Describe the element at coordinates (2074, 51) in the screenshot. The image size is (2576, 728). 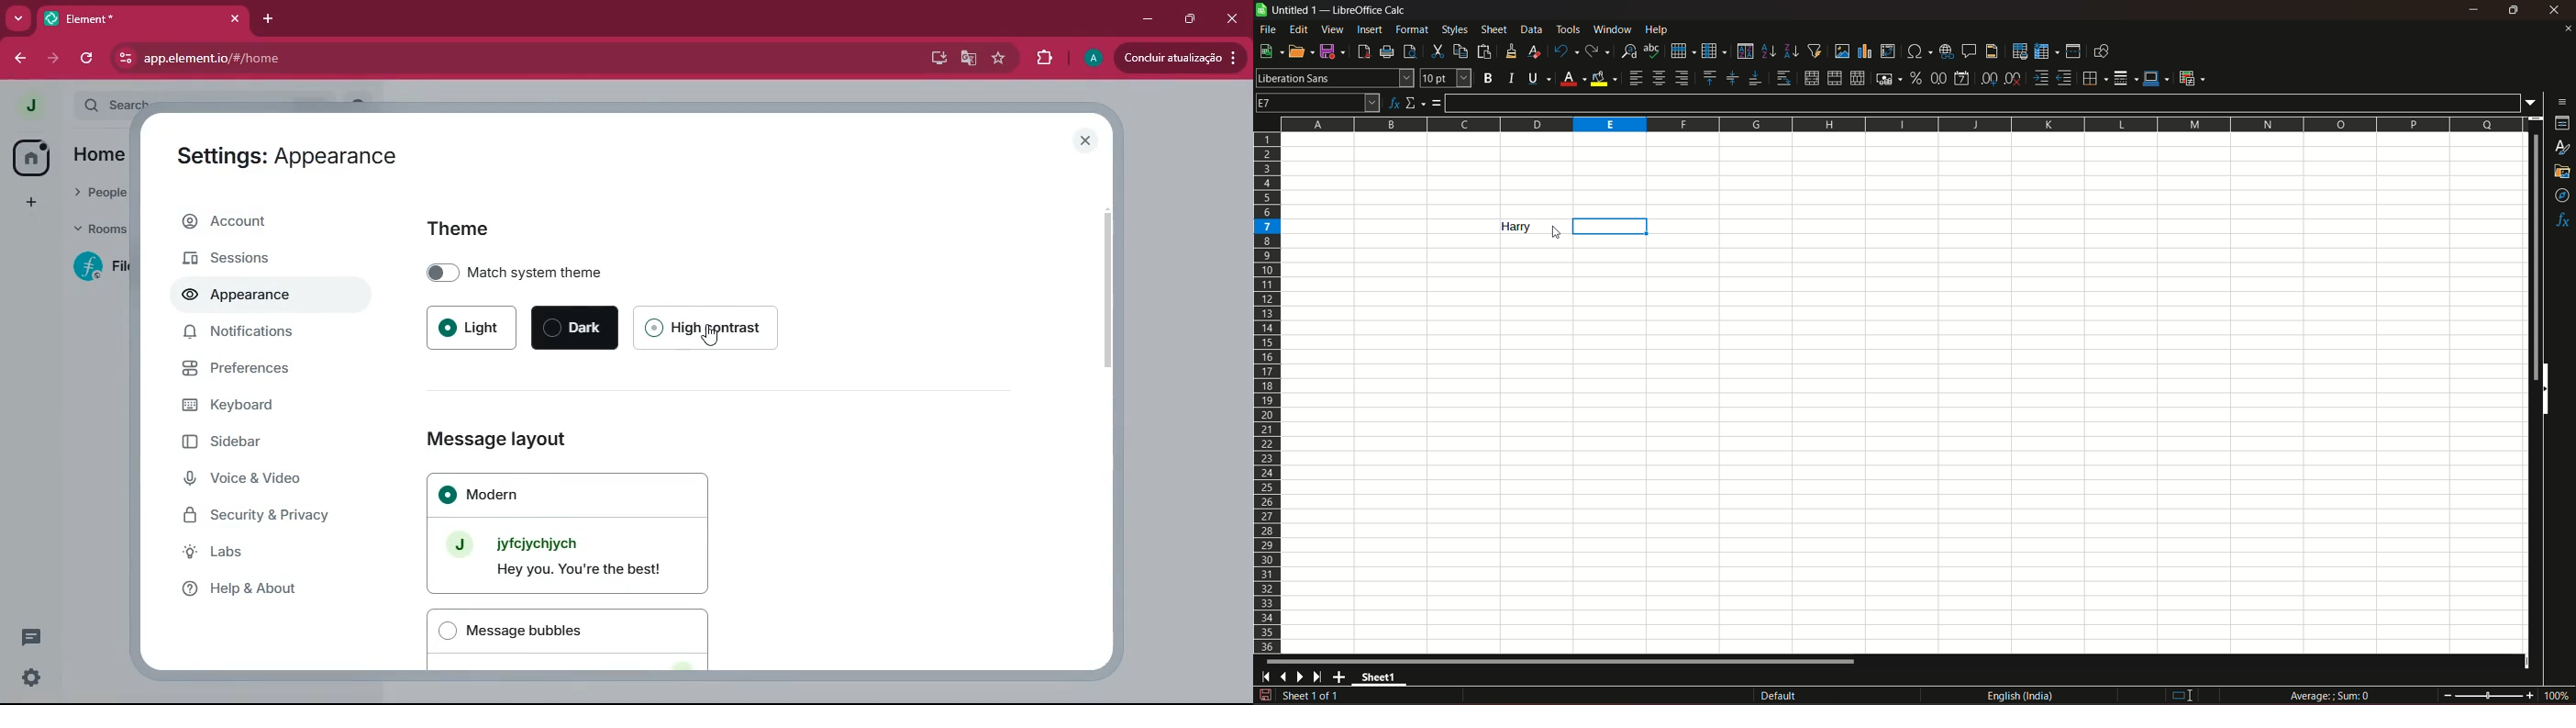
I see `split window` at that location.